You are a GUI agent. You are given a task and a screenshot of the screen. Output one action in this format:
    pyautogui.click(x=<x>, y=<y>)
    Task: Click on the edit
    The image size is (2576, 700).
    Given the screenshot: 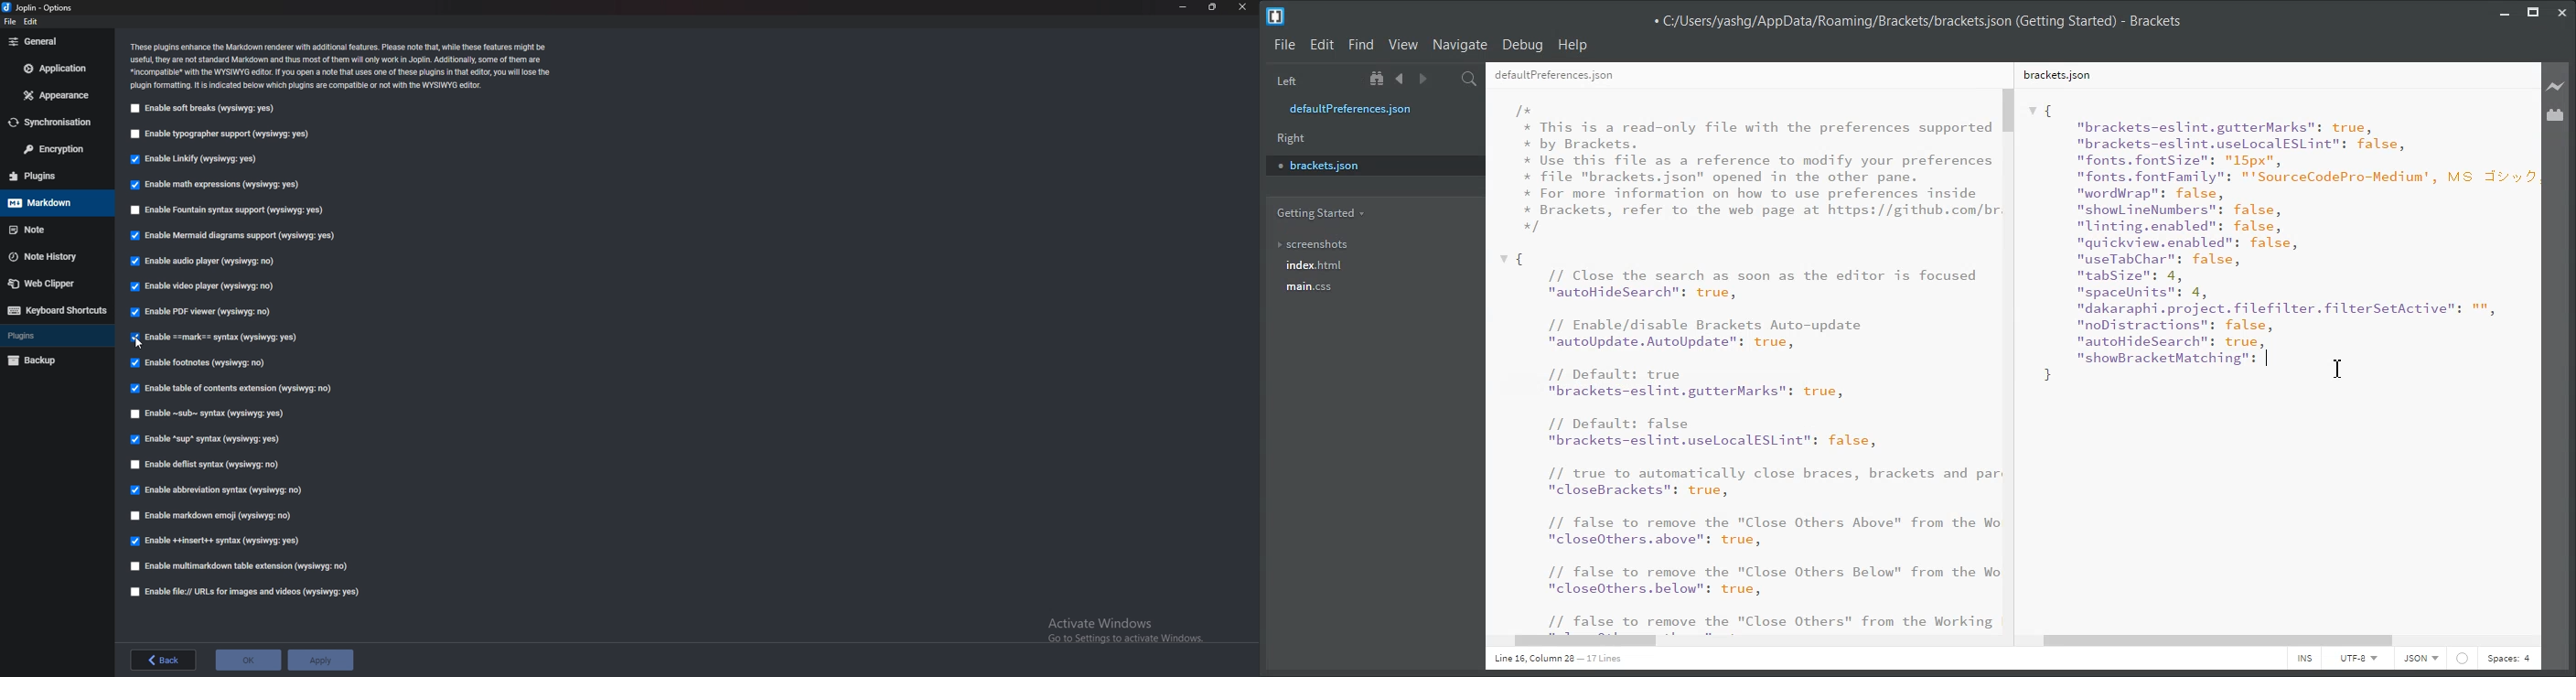 What is the action you would take?
    pyautogui.click(x=32, y=22)
    